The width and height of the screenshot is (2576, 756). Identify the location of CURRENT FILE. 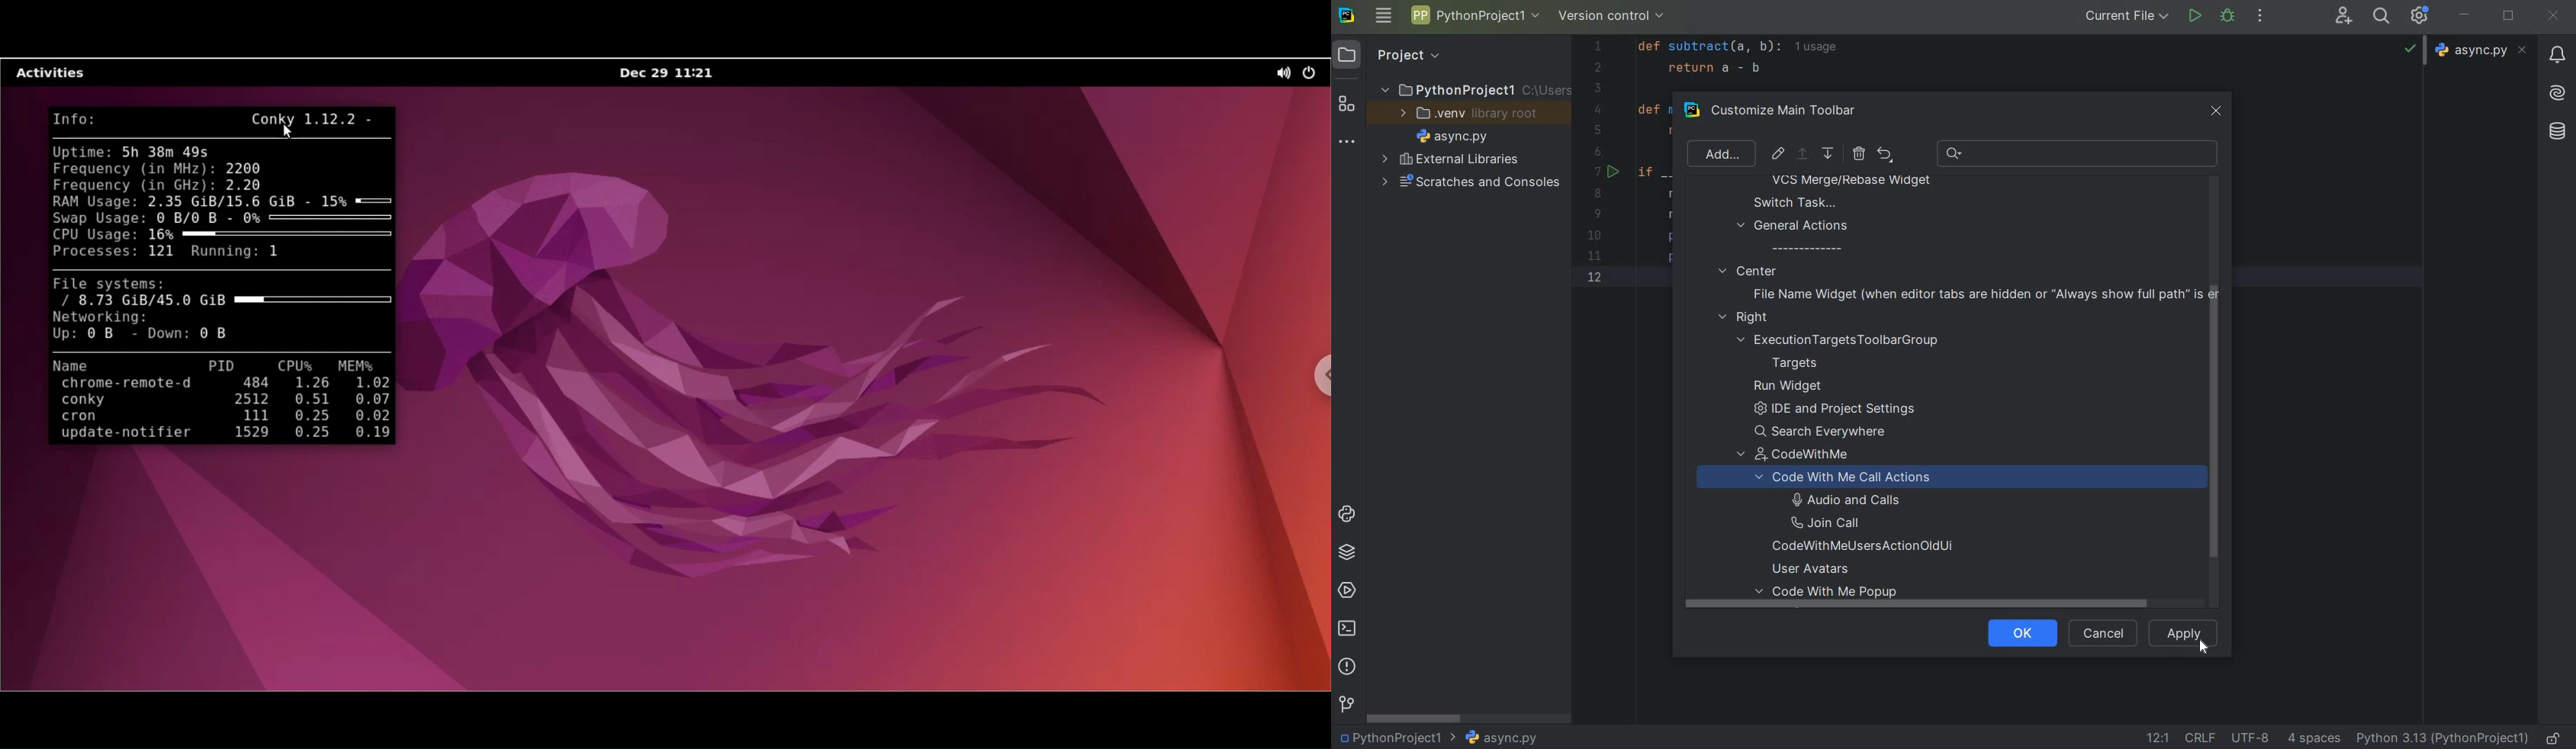
(2127, 15).